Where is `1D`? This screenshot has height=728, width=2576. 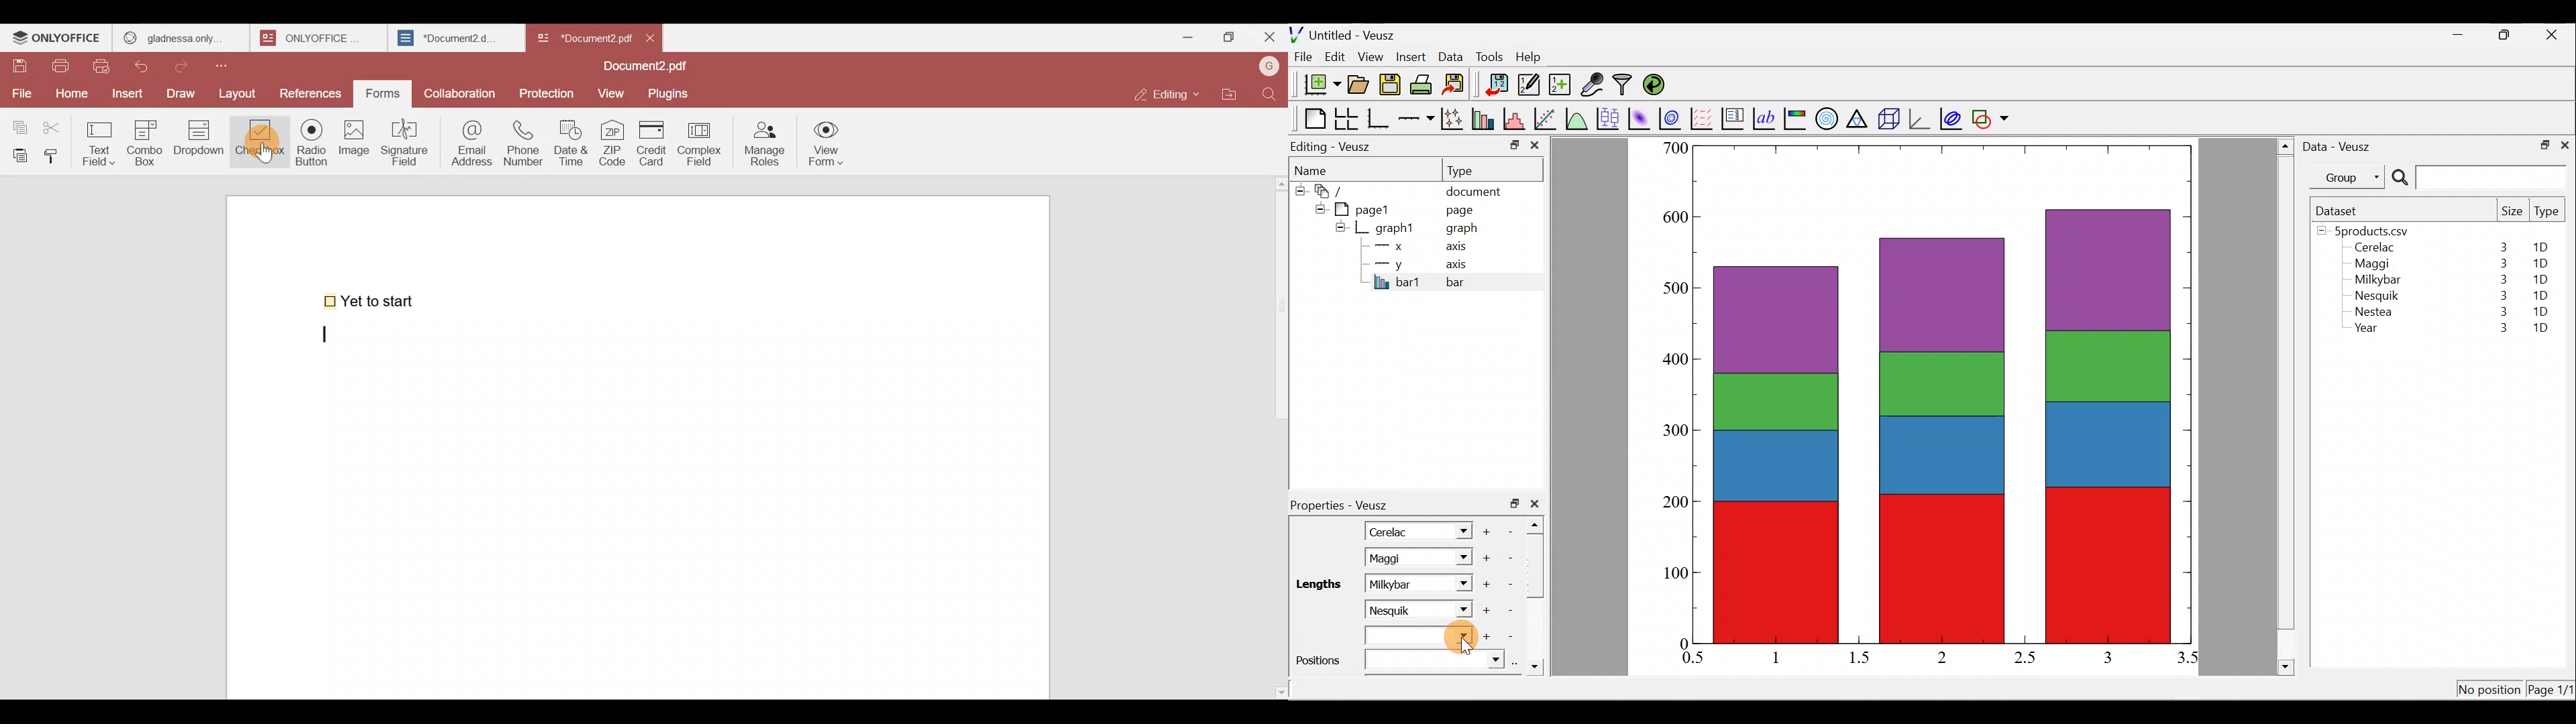
1D is located at coordinates (2537, 279).